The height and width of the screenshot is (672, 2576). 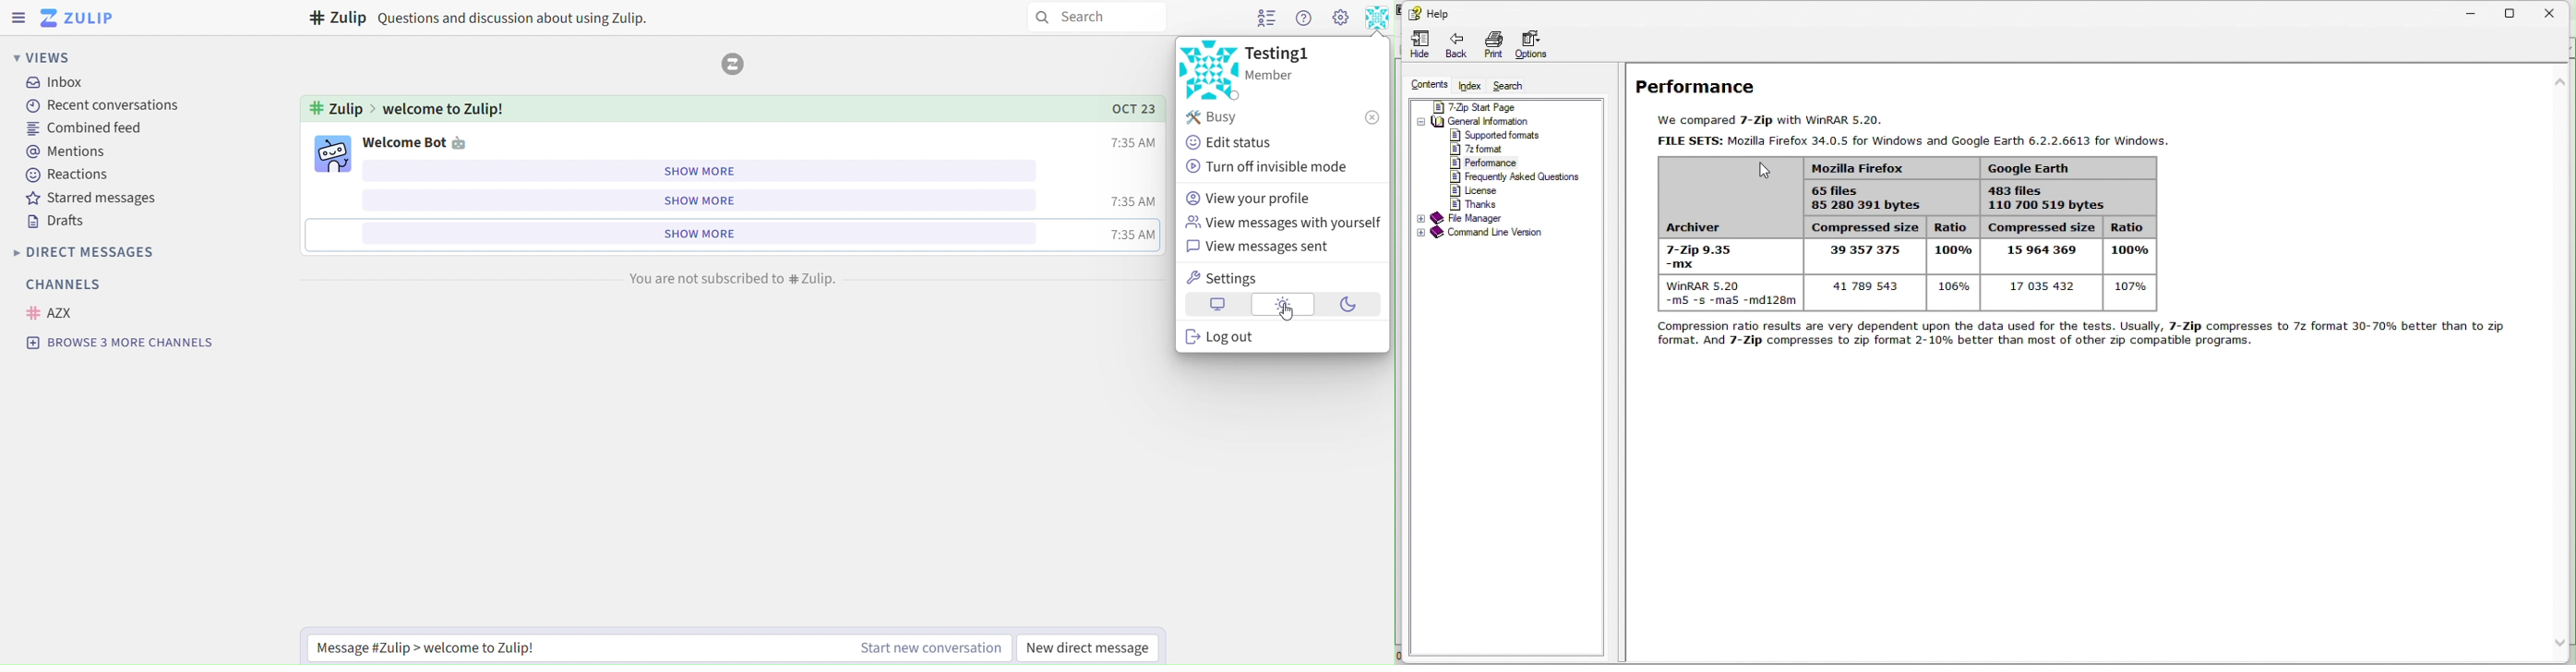 What do you see at coordinates (1898, 232) in the screenshot?
I see `Google Earth
65 files 483 files
85 280 391 bytes 110 700 519 bytes
[compressed sca wate | compressed sce mato
[Zee | sma aw] sss | oe
~m5 -s -mas -md128m` at bounding box center [1898, 232].